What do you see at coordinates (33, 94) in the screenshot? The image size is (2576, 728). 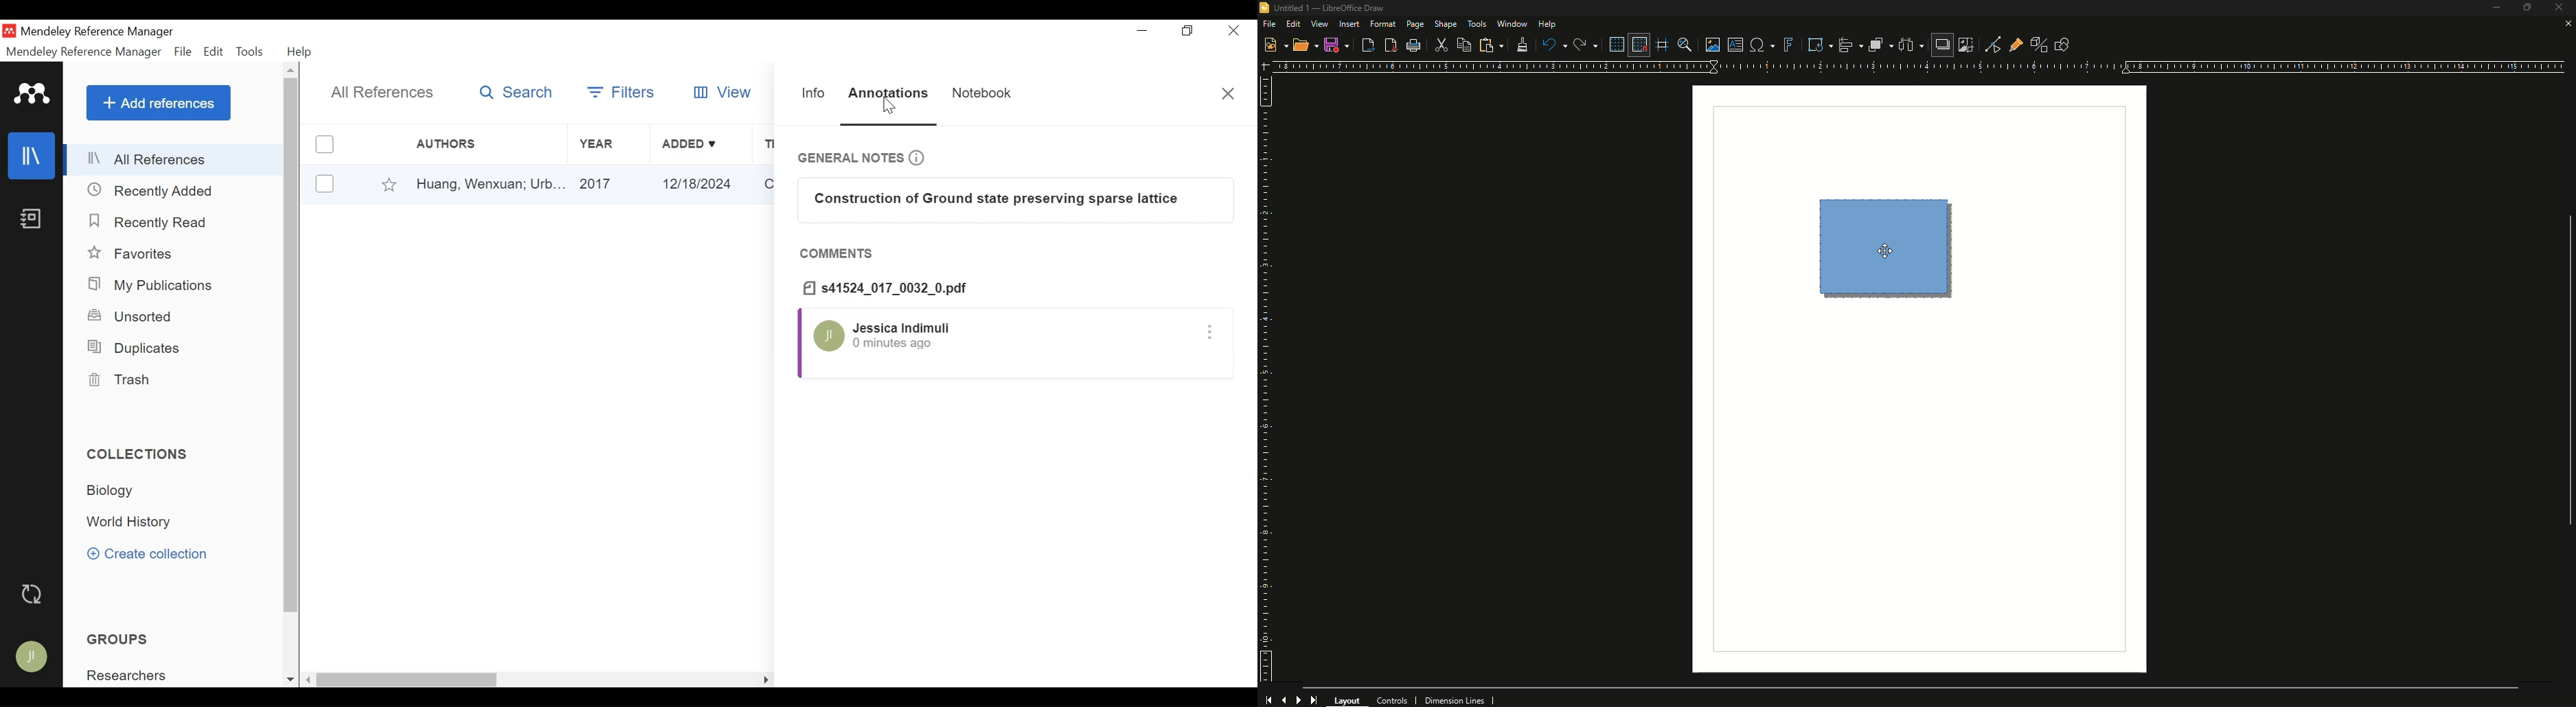 I see `Mendeley Logo` at bounding box center [33, 94].